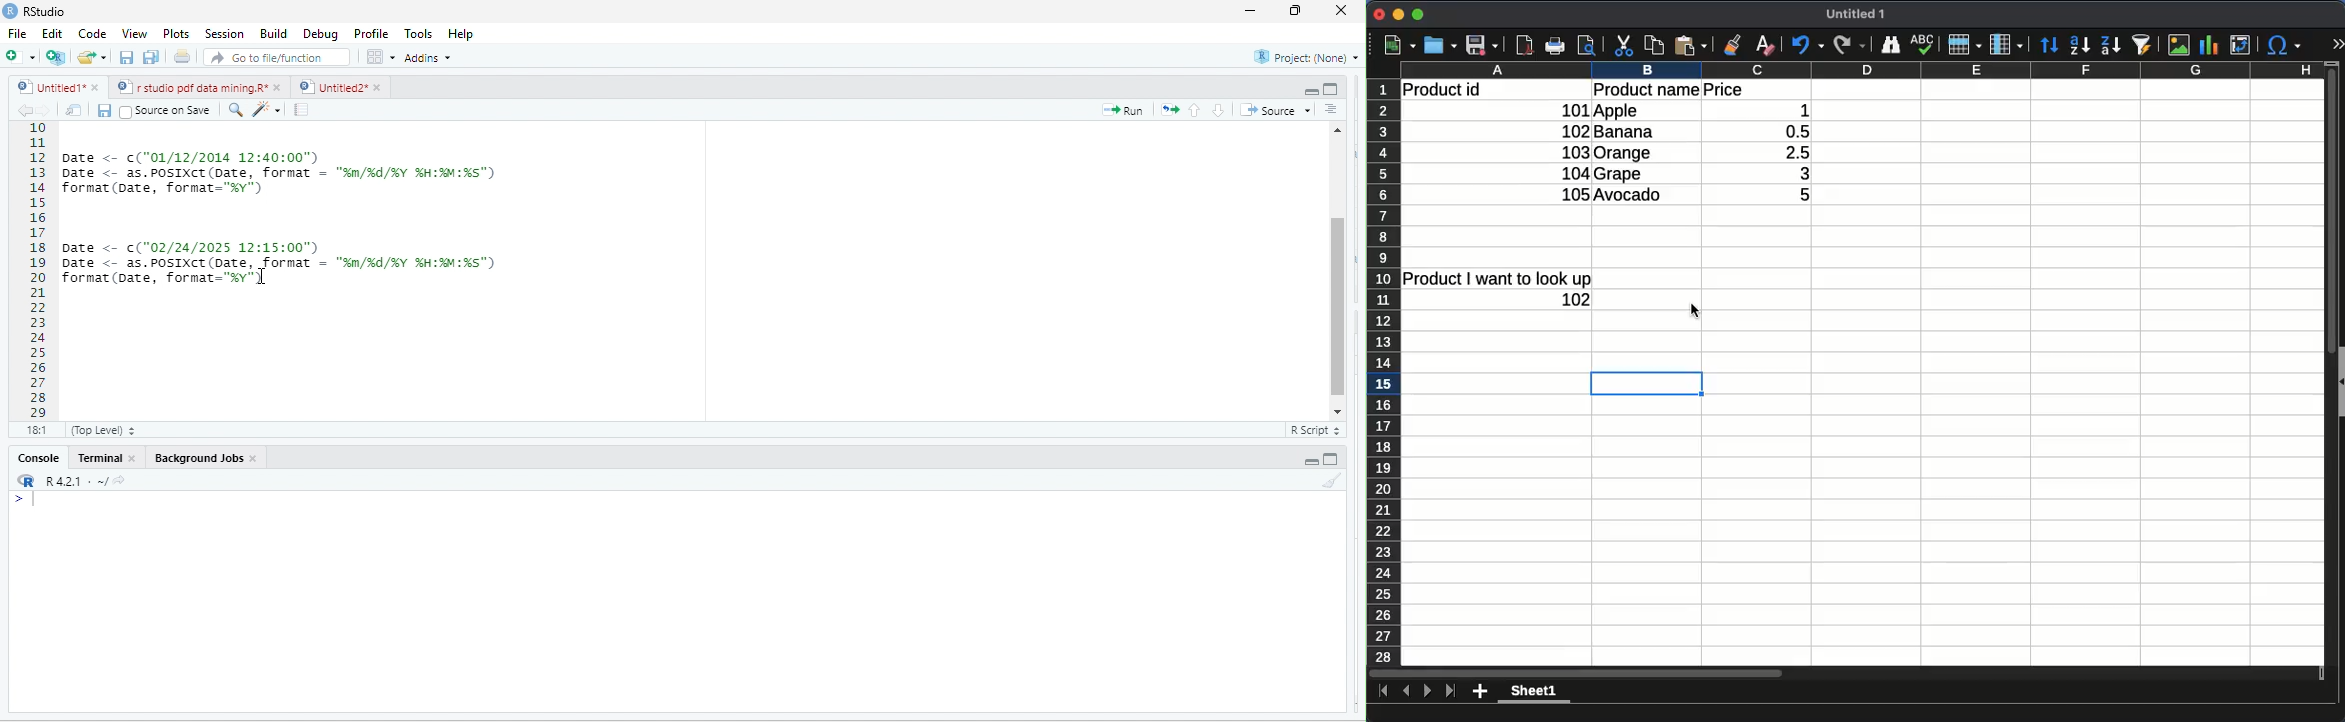  Describe the element at coordinates (16, 35) in the screenshot. I see `File` at that location.